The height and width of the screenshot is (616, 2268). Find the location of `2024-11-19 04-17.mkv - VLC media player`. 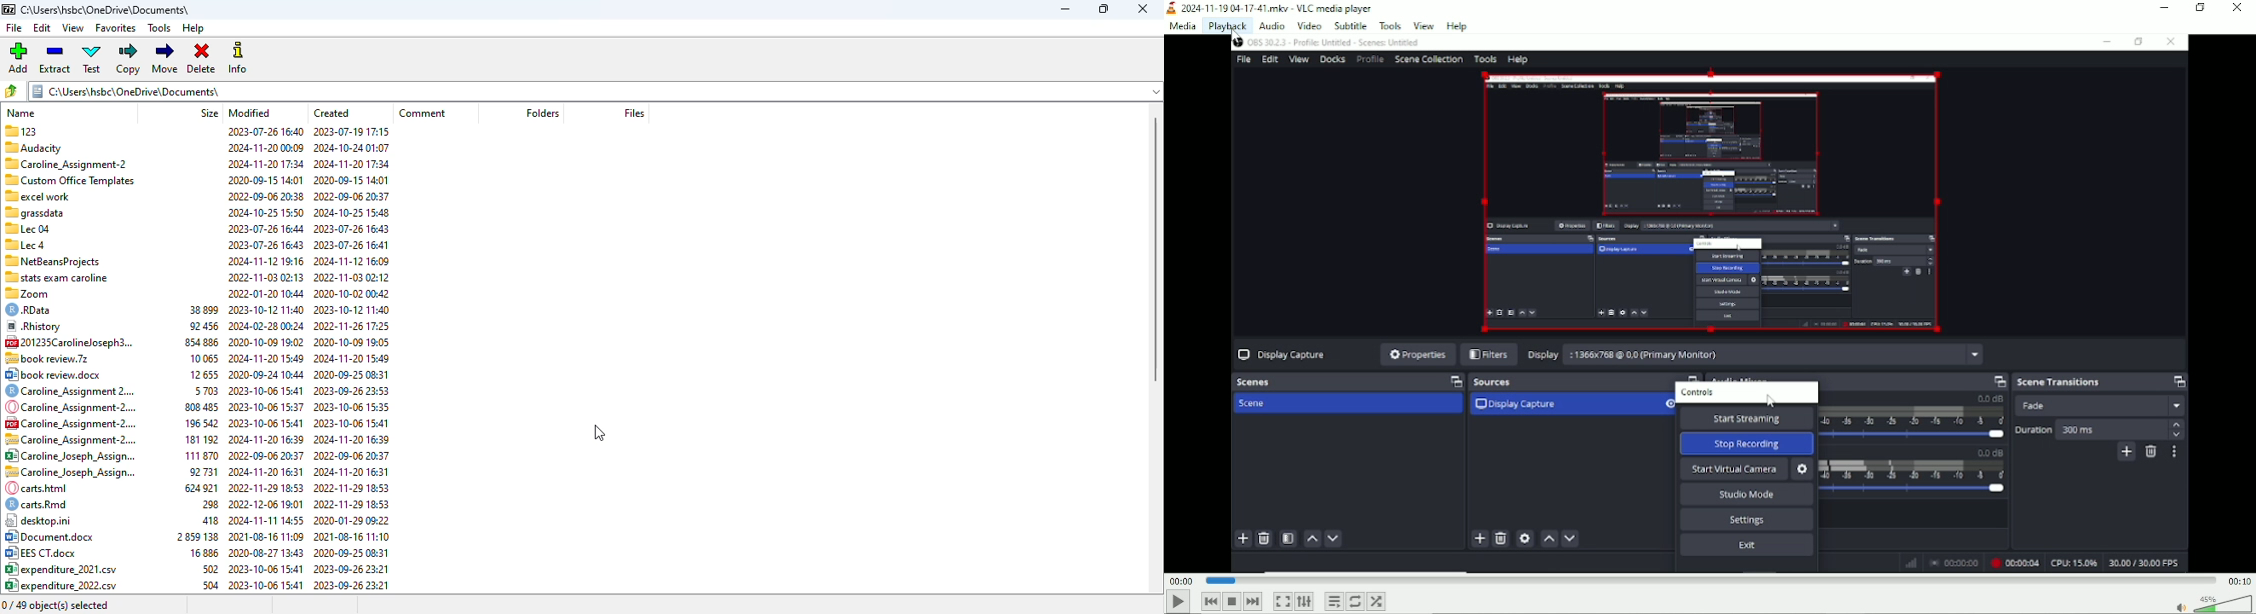

2024-11-19 04-17.mkv - VLC media player is located at coordinates (1272, 7).